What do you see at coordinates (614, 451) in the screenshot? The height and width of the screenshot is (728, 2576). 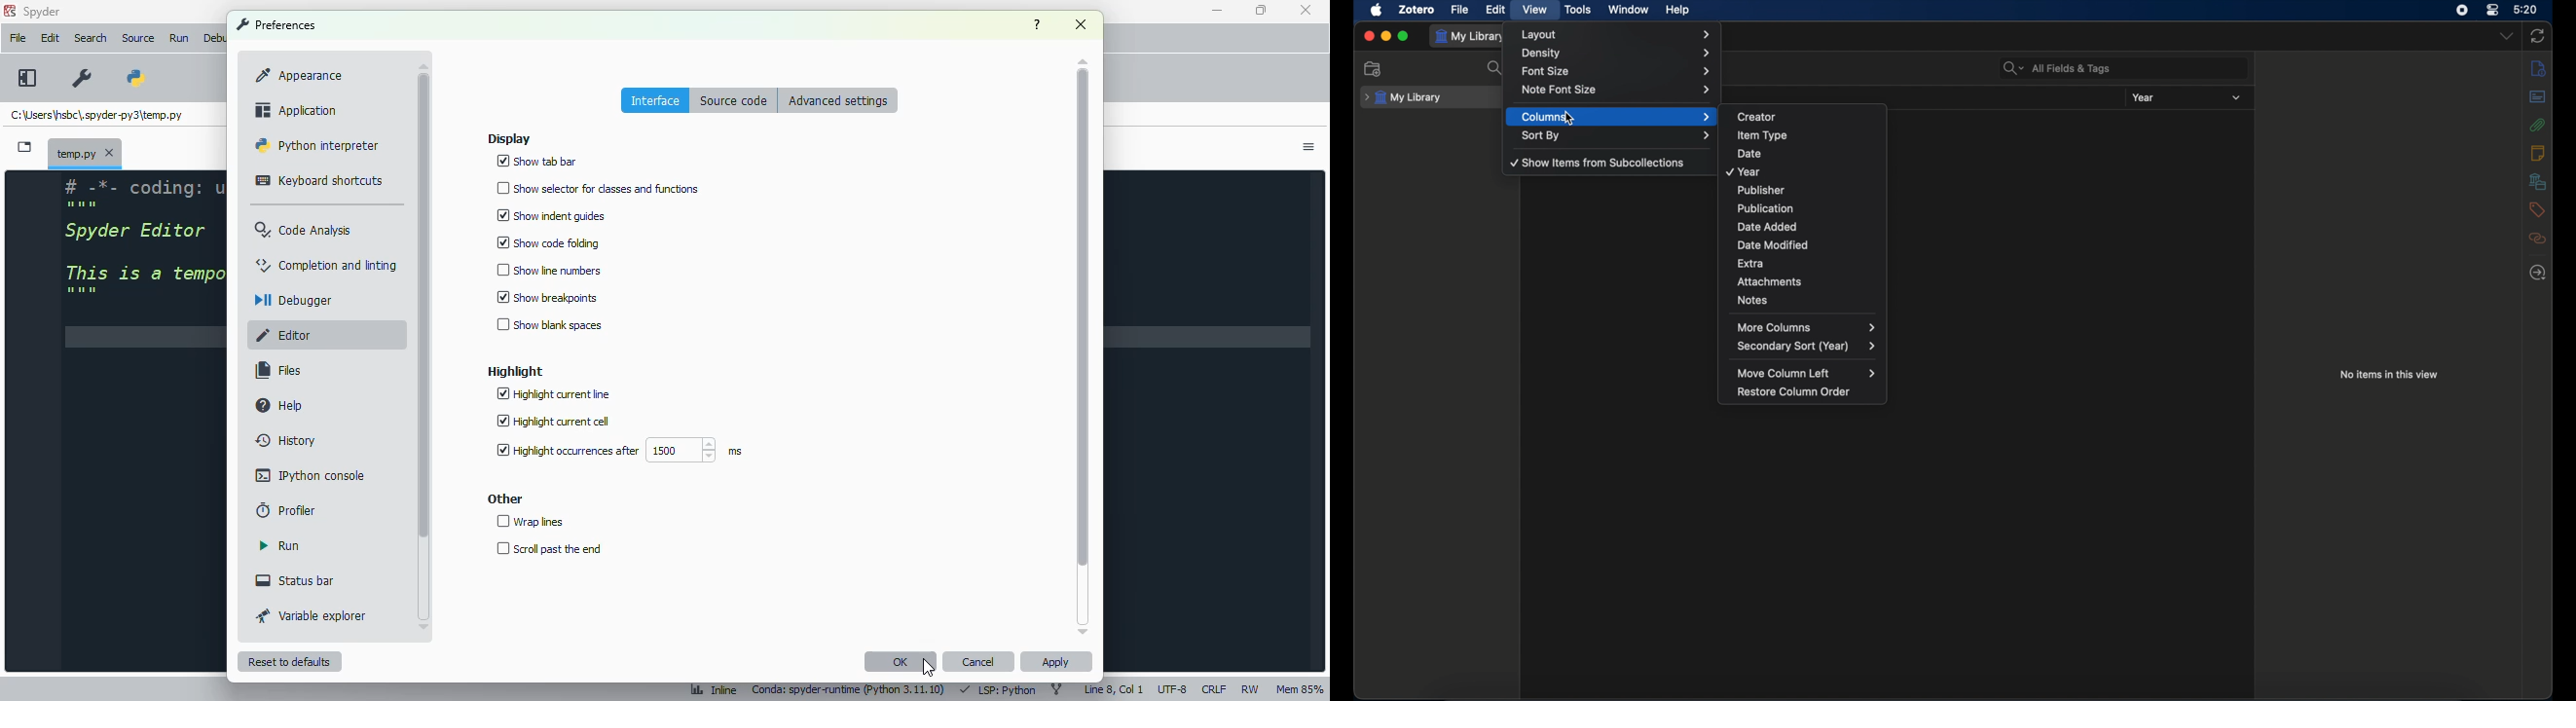 I see `highlight occurrences after 1500 ms` at bounding box center [614, 451].